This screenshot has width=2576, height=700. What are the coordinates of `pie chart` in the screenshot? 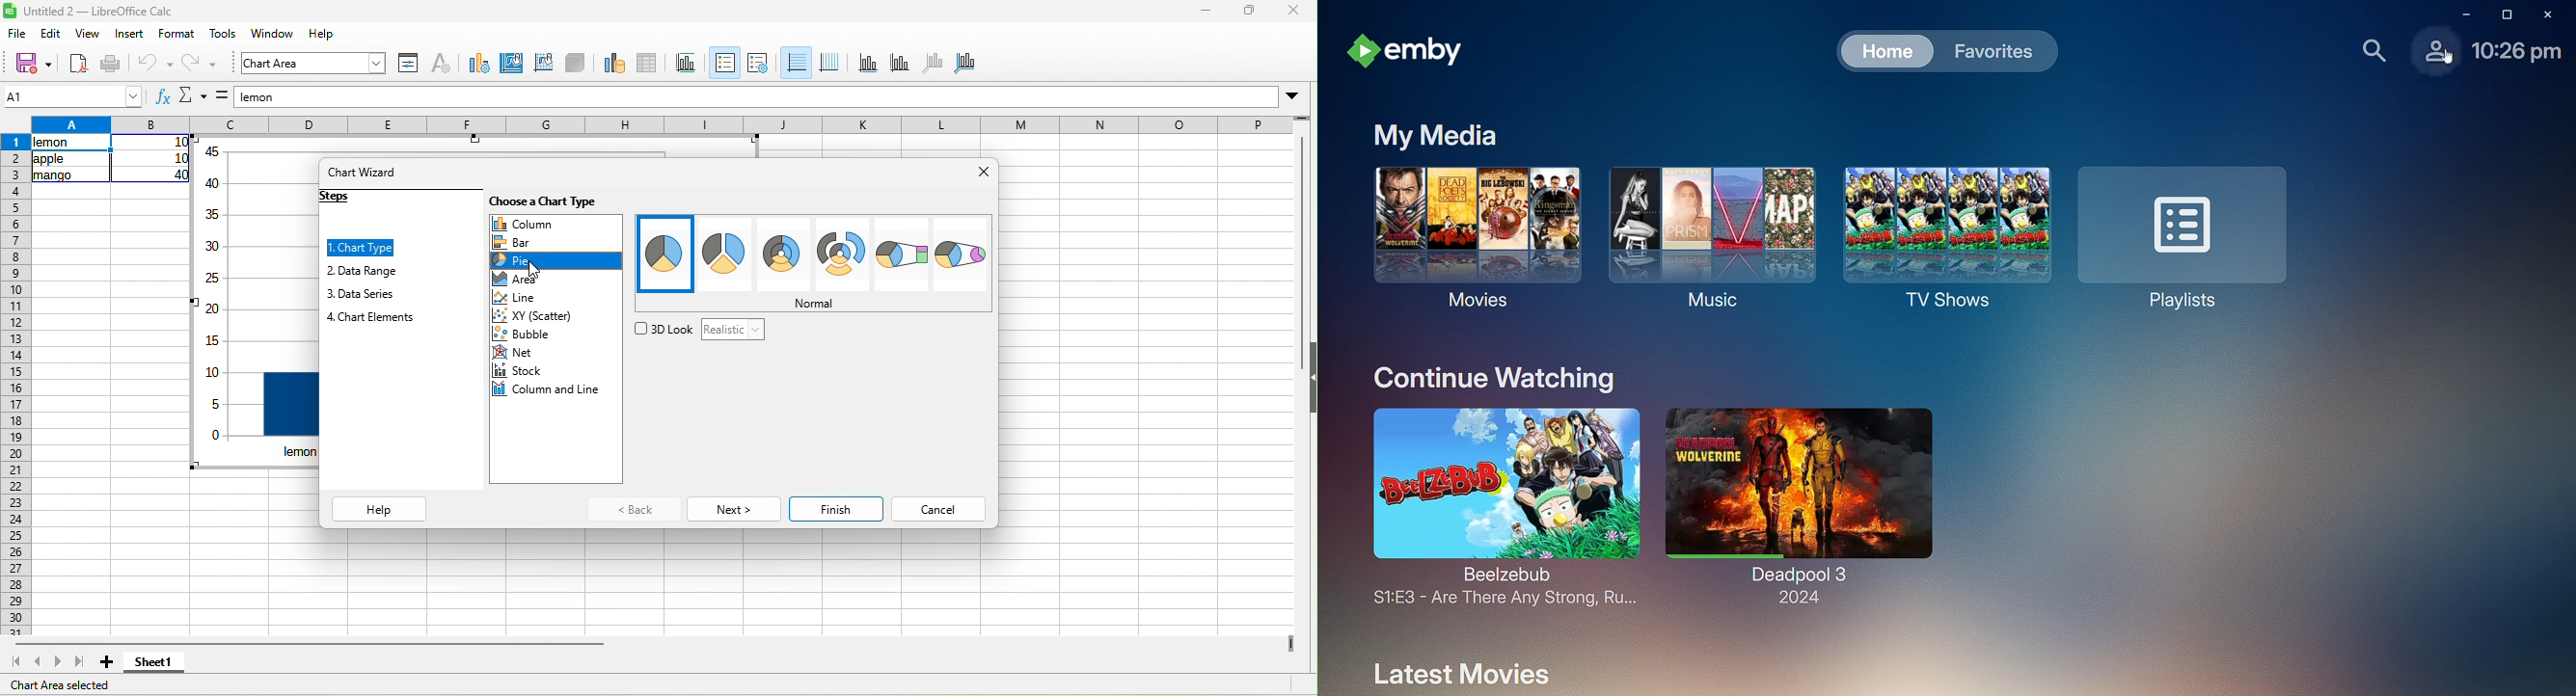 It's located at (901, 255).